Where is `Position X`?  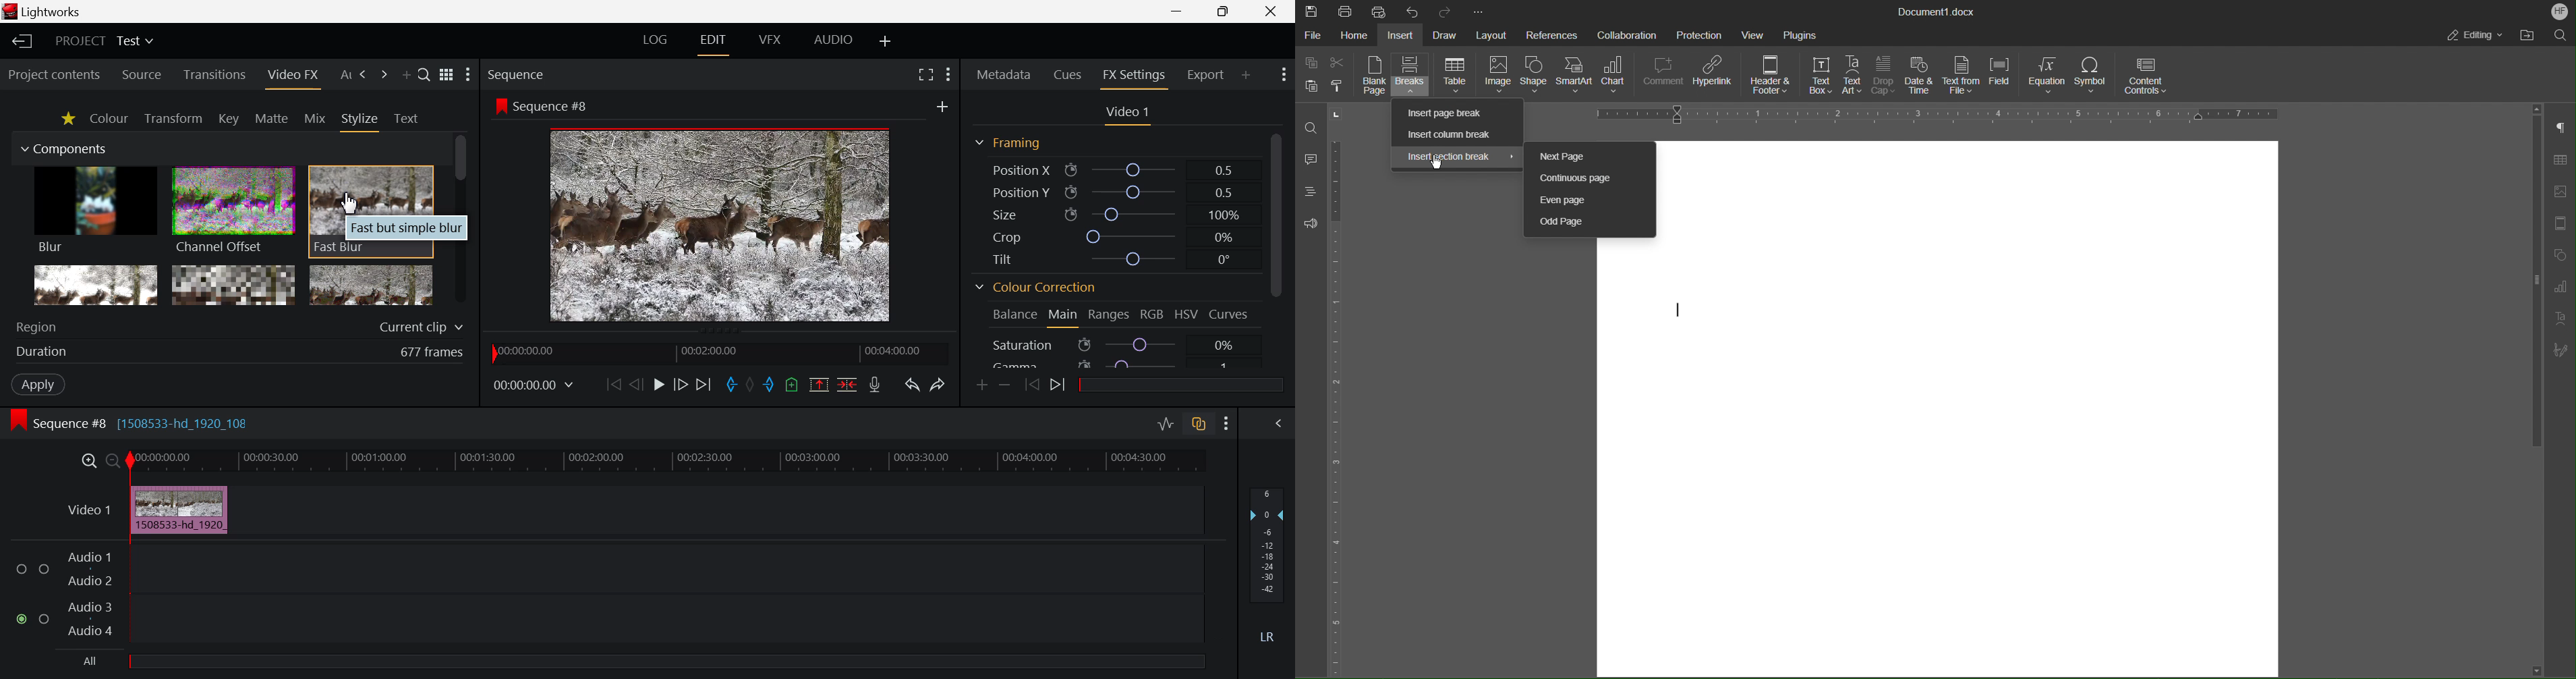 Position X is located at coordinates (1116, 170).